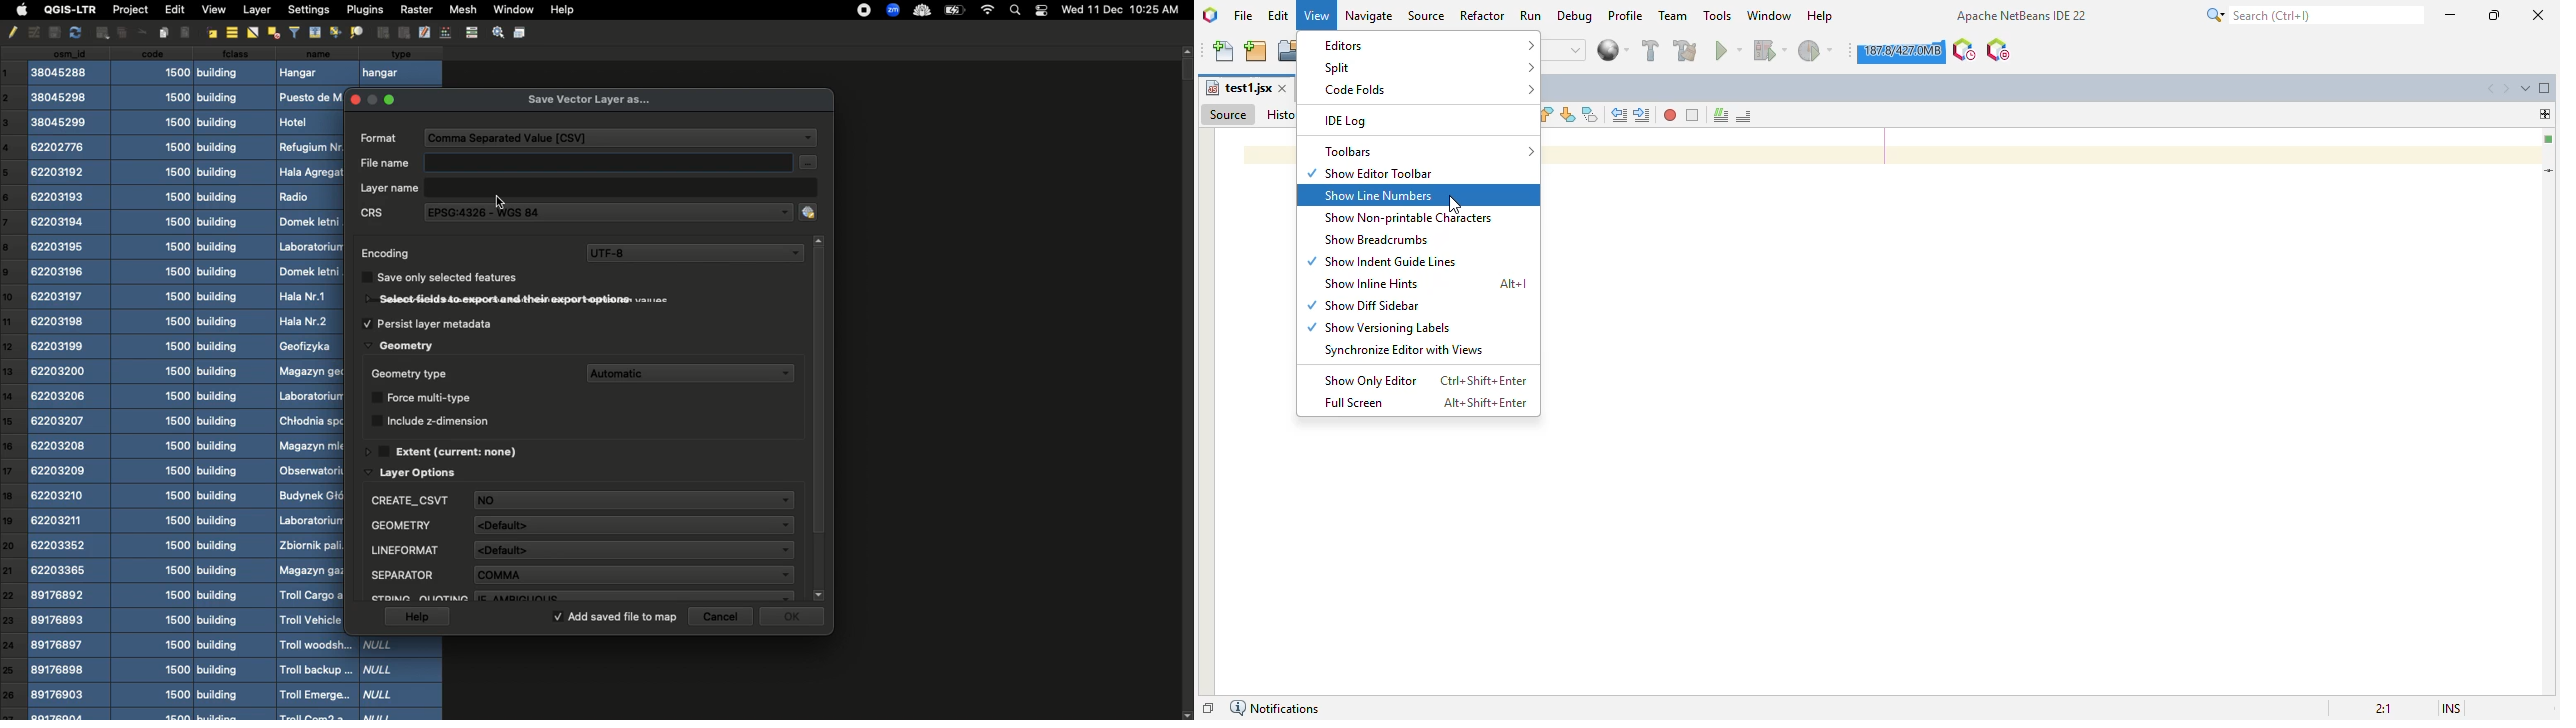 The width and height of the screenshot is (2576, 728). Describe the element at coordinates (310, 382) in the screenshot. I see `Name` at that location.